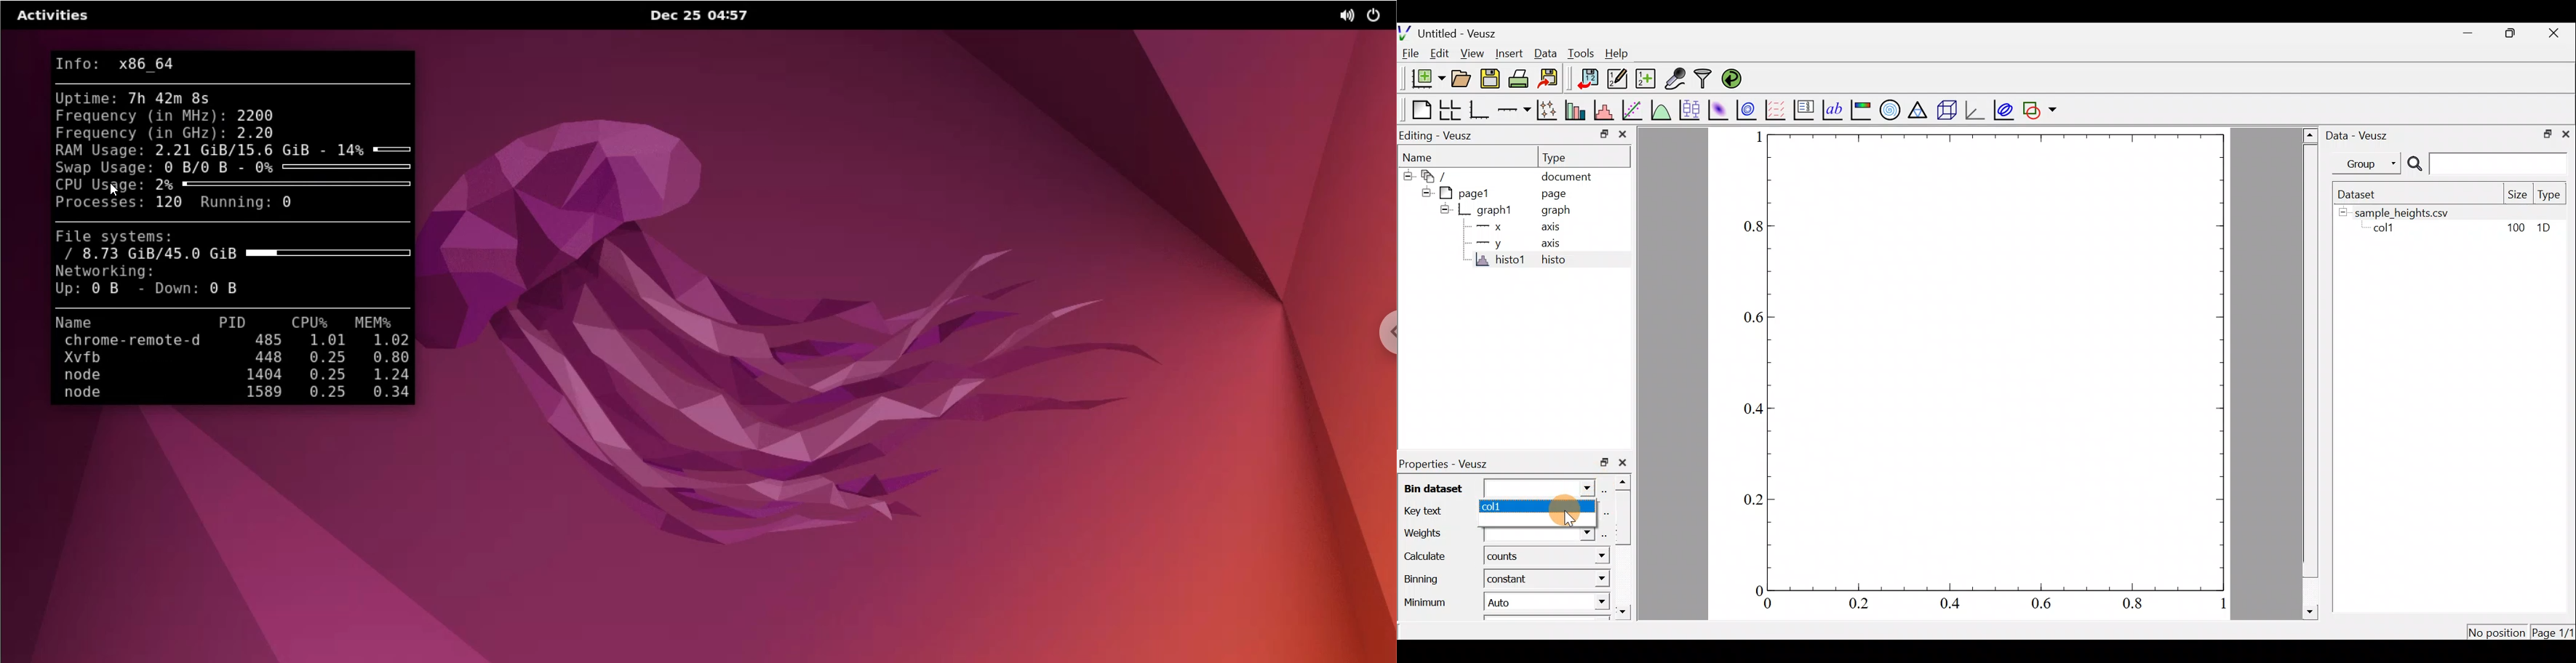 The height and width of the screenshot is (672, 2576). What do you see at coordinates (1424, 157) in the screenshot?
I see `Name` at bounding box center [1424, 157].